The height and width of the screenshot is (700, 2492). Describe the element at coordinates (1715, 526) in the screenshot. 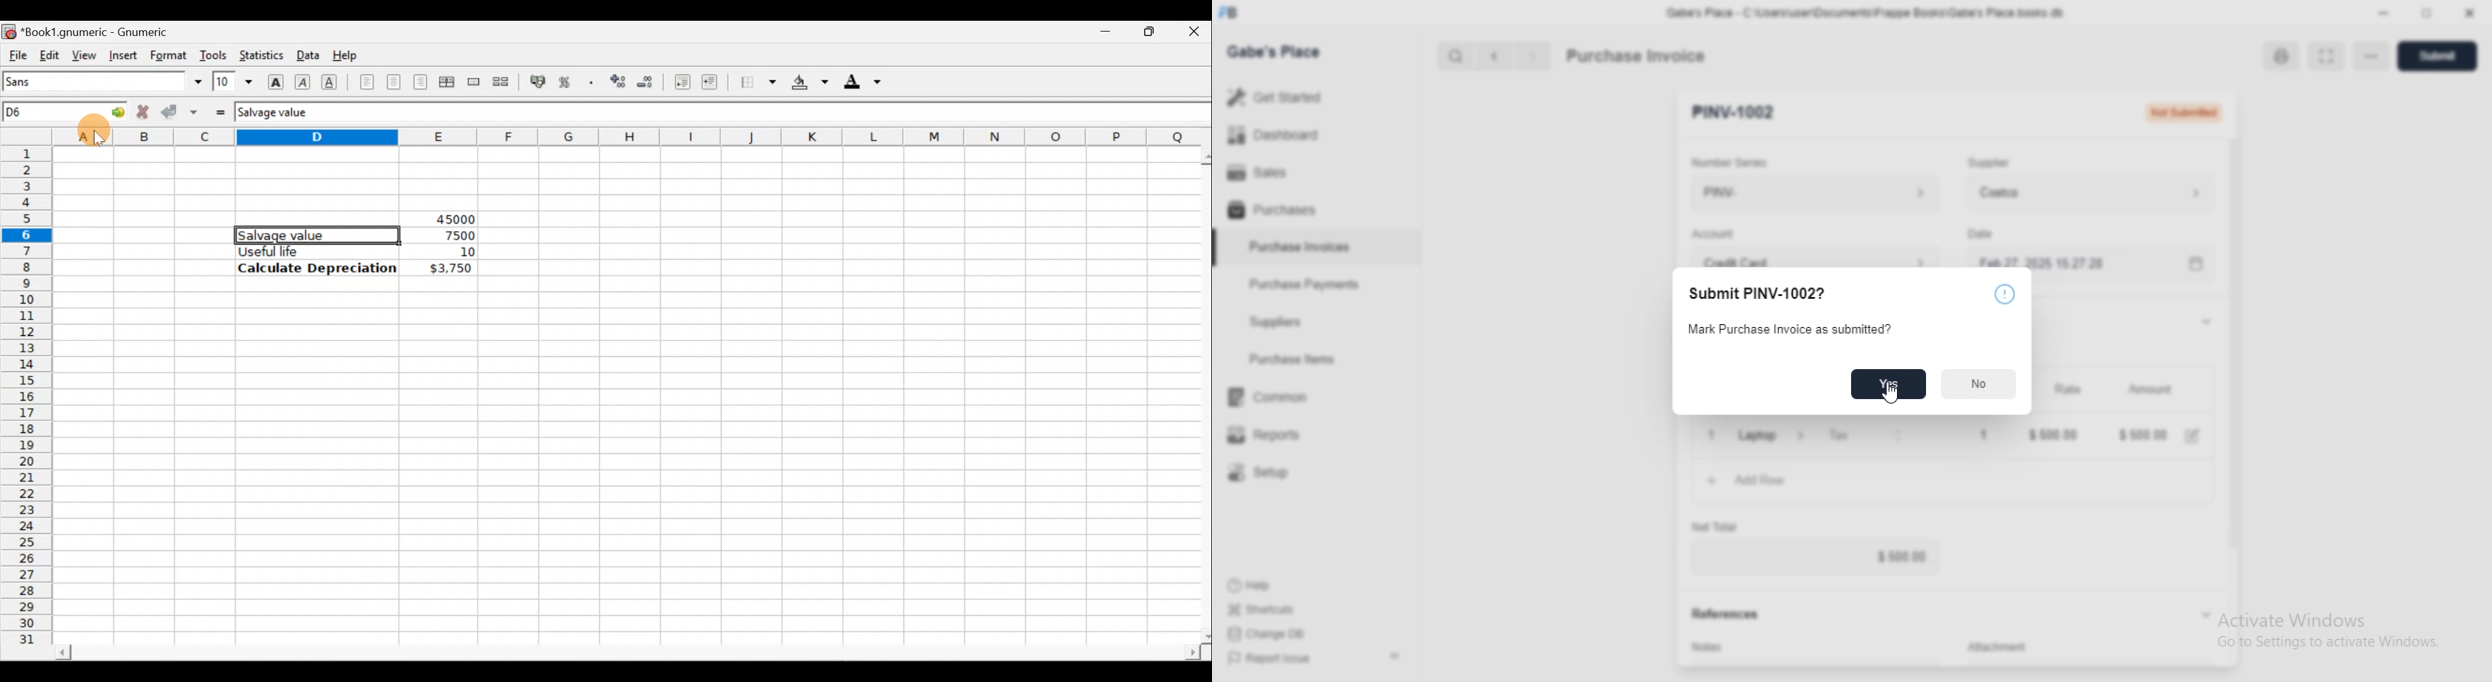

I see `Net Total` at that location.